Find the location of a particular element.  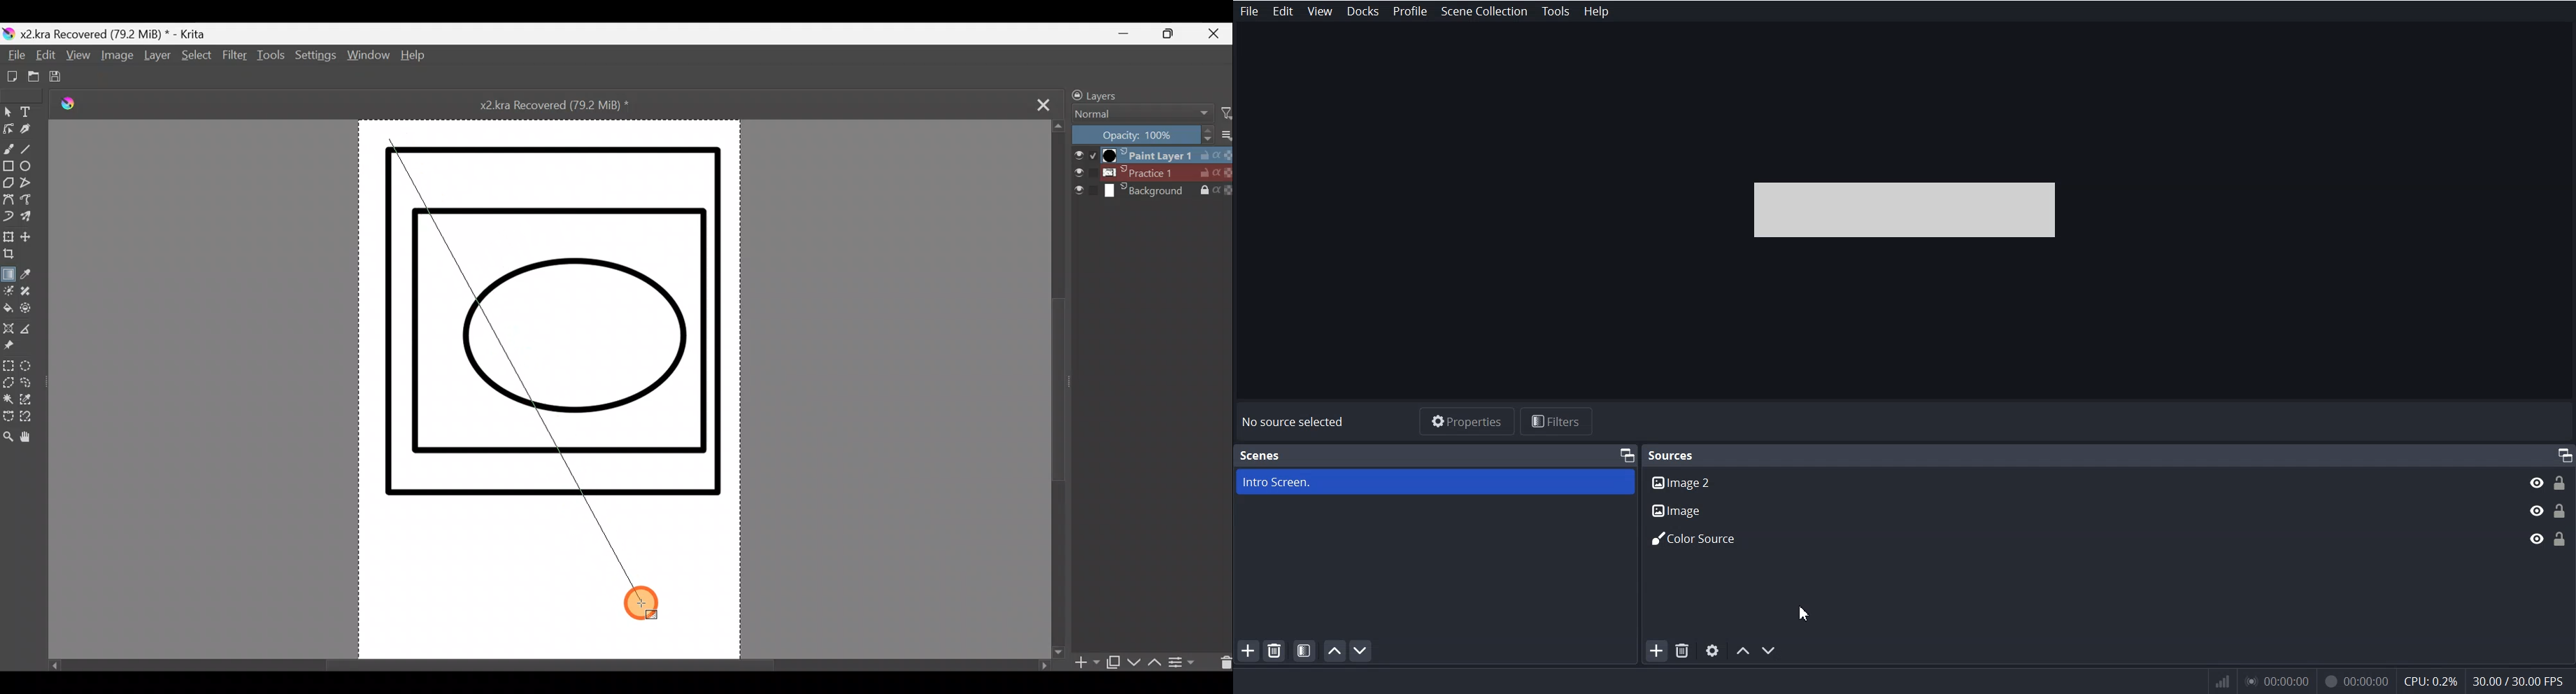

Color Source is located at coordinates (2078, 537).